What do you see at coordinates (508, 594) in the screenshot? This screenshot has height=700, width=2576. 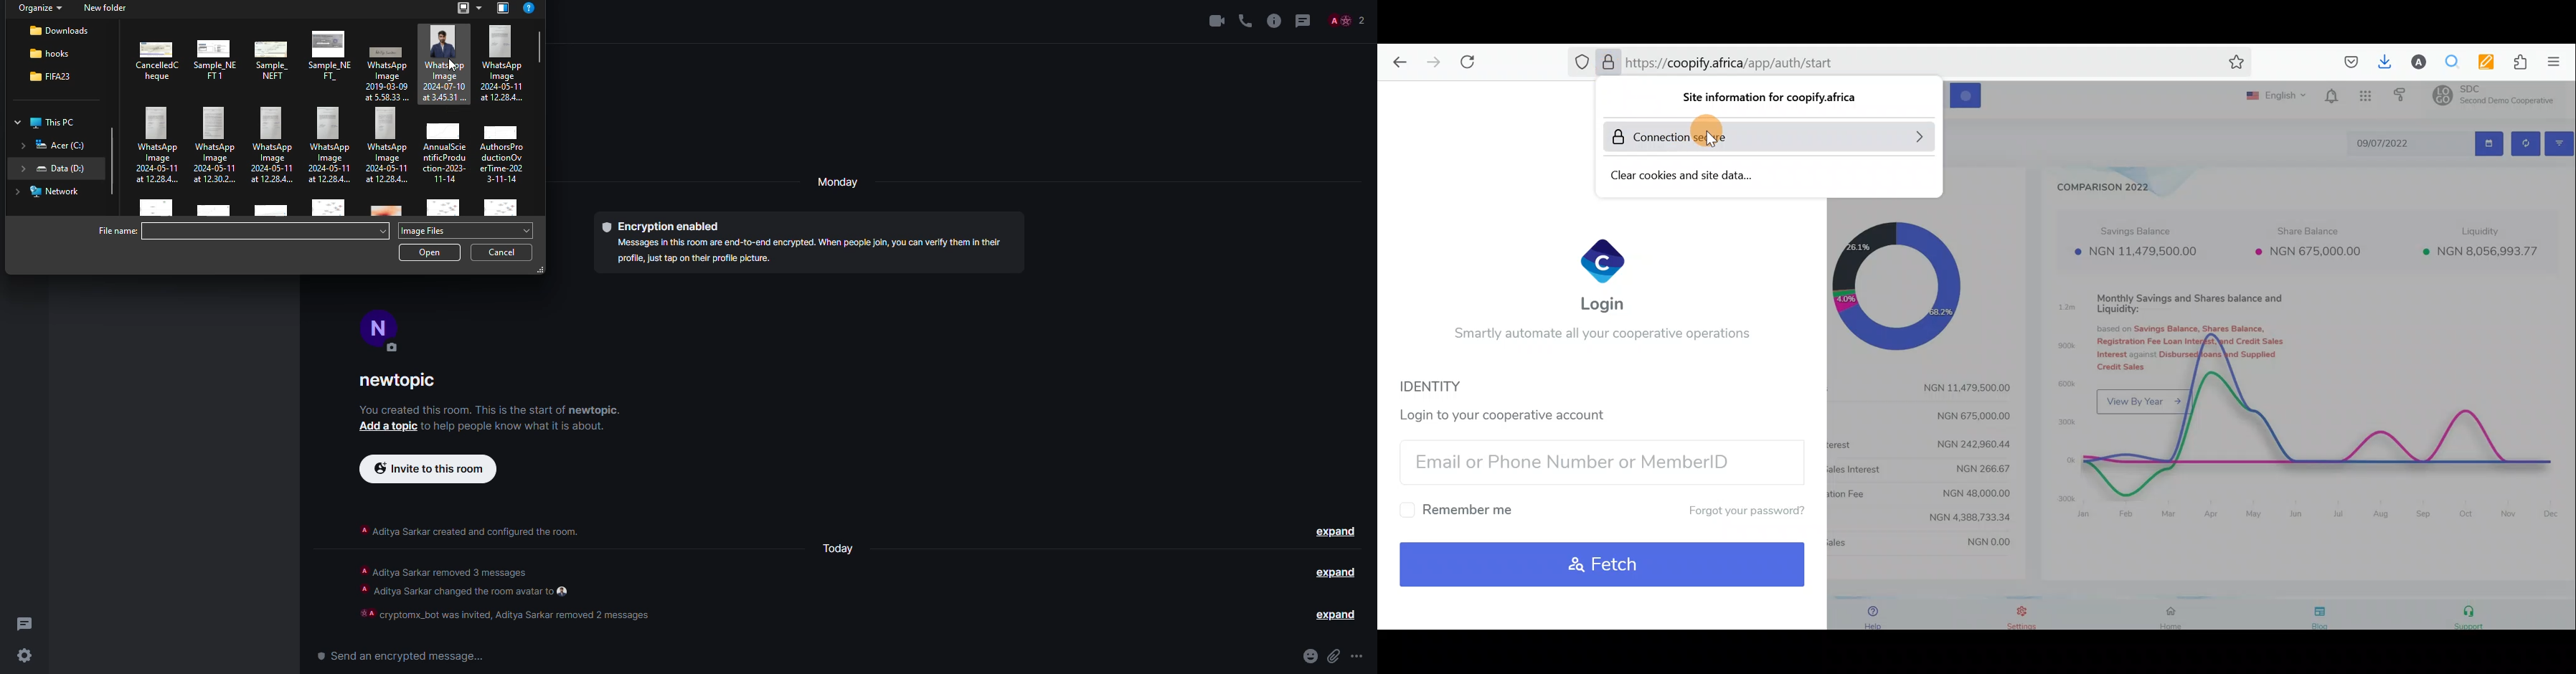 I see `info` at bounding box center [508, 594].